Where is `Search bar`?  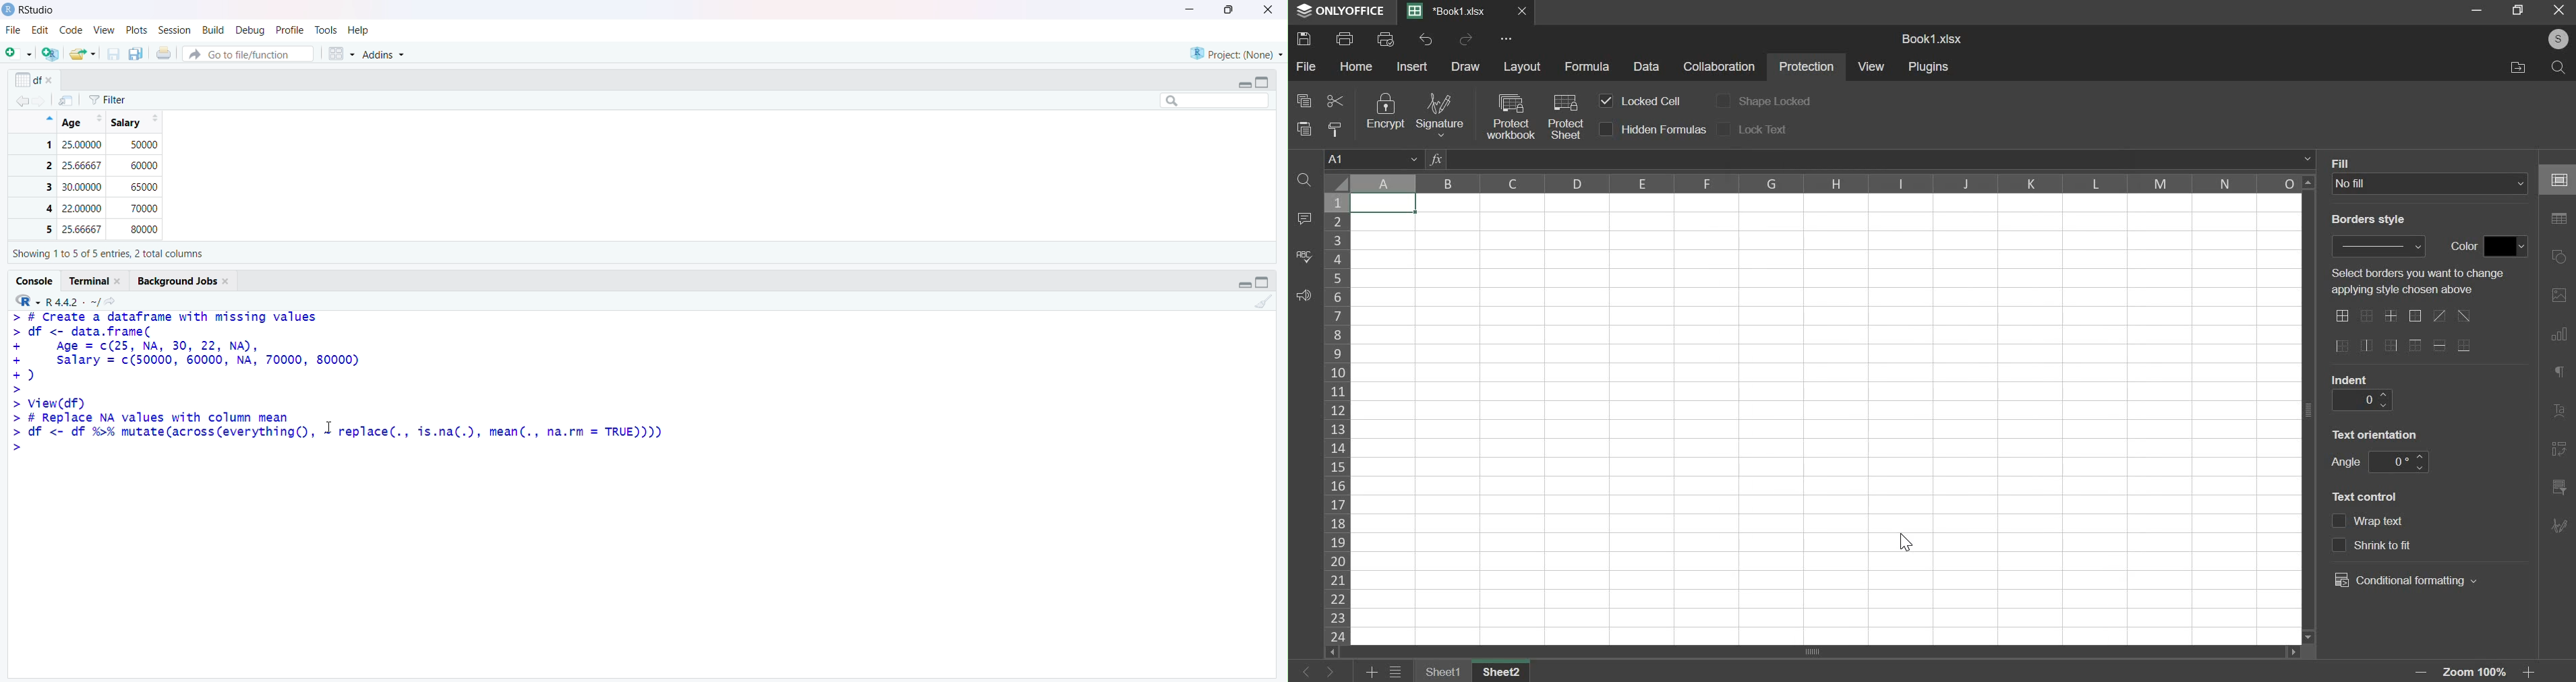
Search bar is located at coordinates (1211, 100).